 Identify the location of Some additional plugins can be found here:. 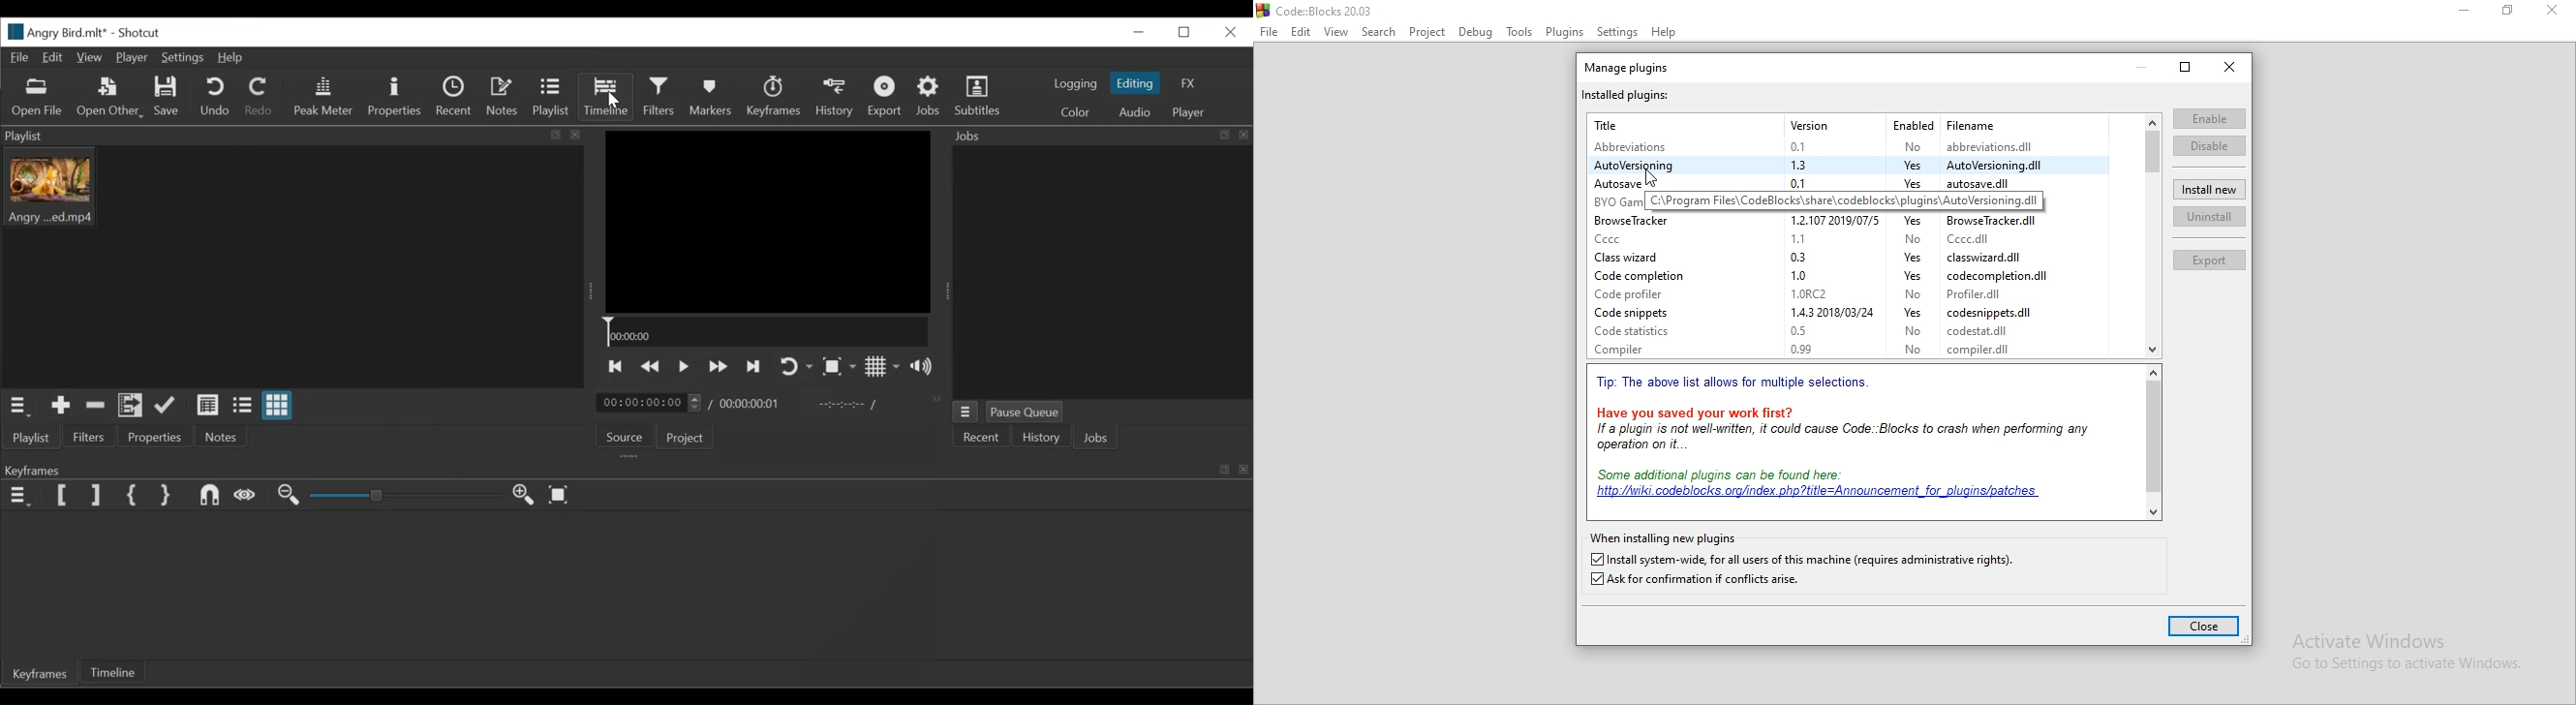
(1728, 474).